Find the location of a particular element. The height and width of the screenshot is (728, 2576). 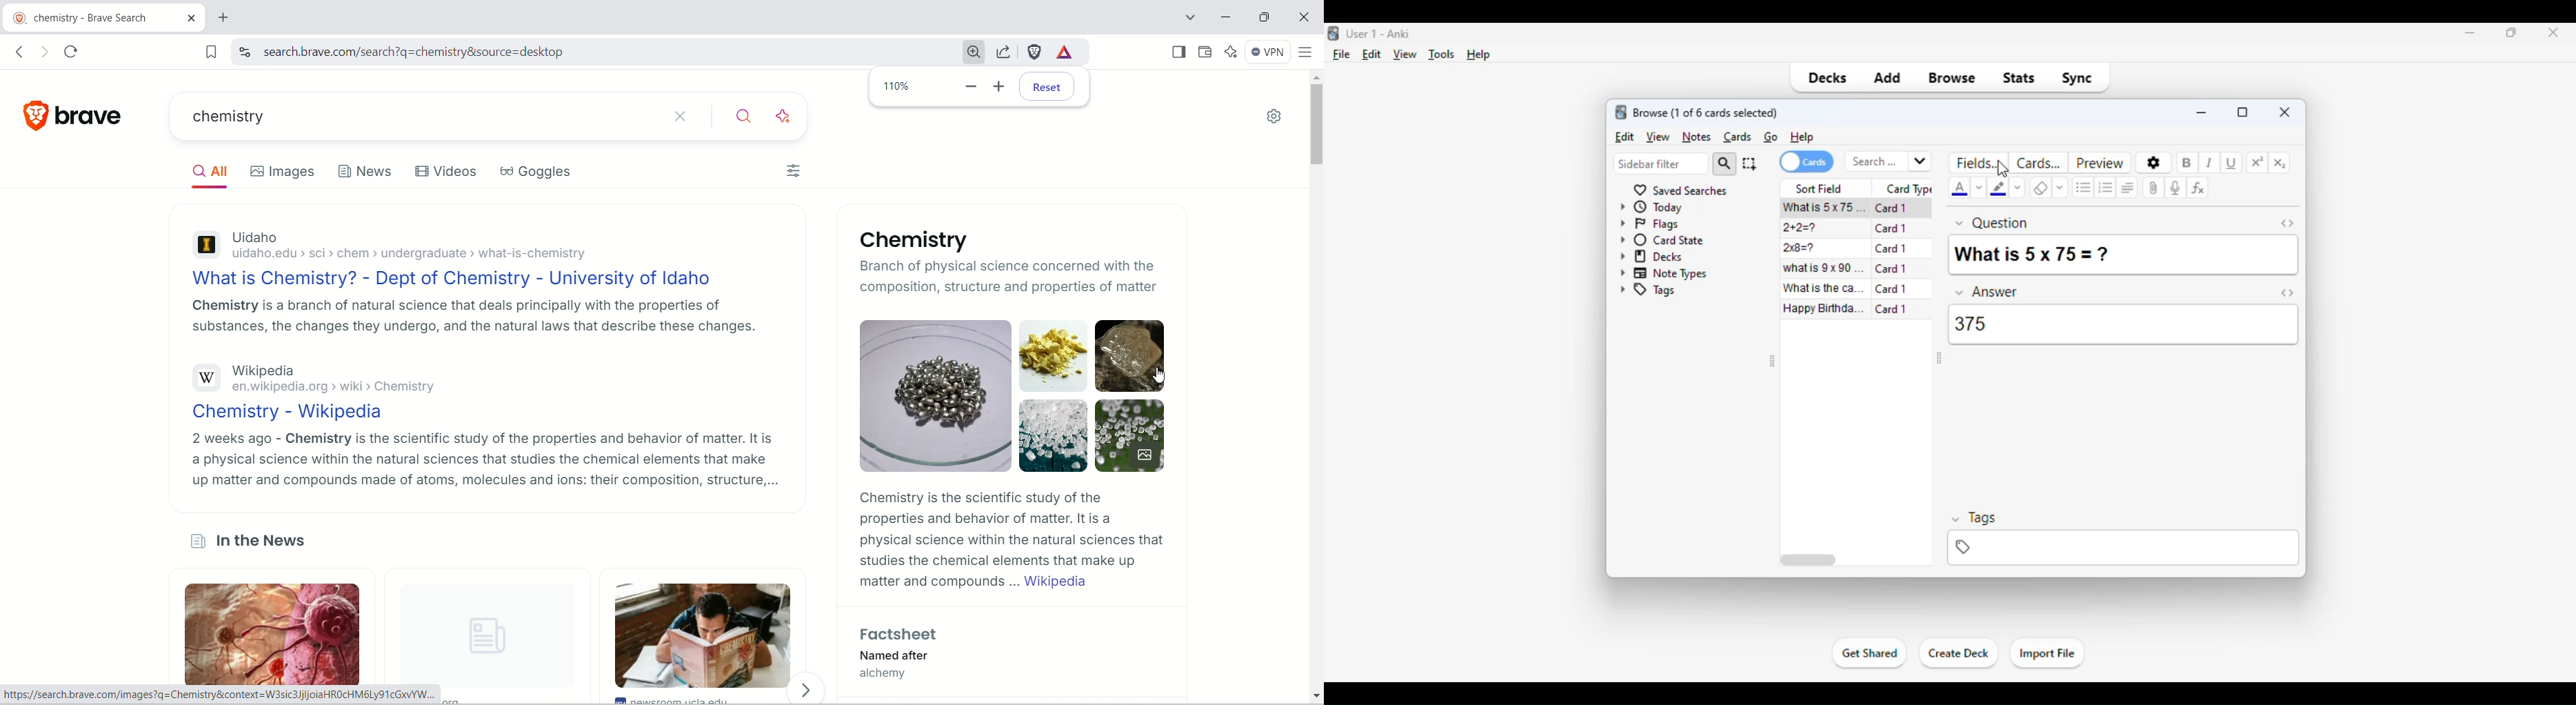

fields is located at coordinates (1981, 162).